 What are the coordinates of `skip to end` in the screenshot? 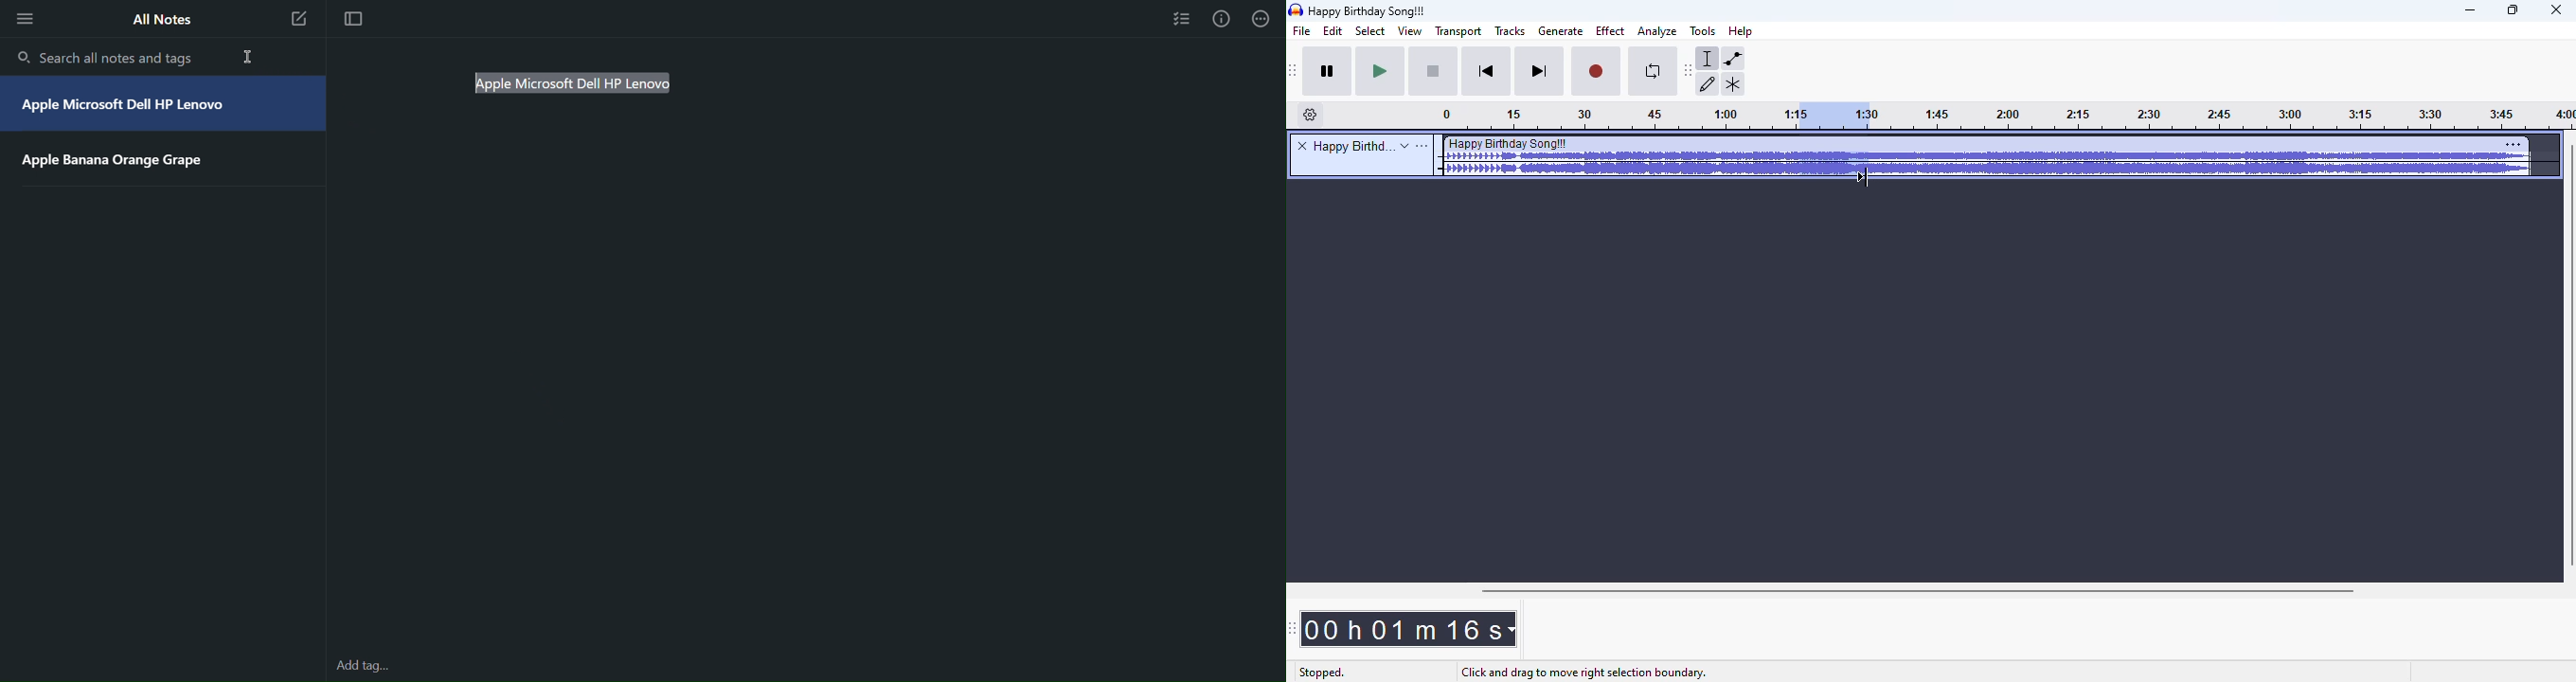 It's located at (1540, 72).